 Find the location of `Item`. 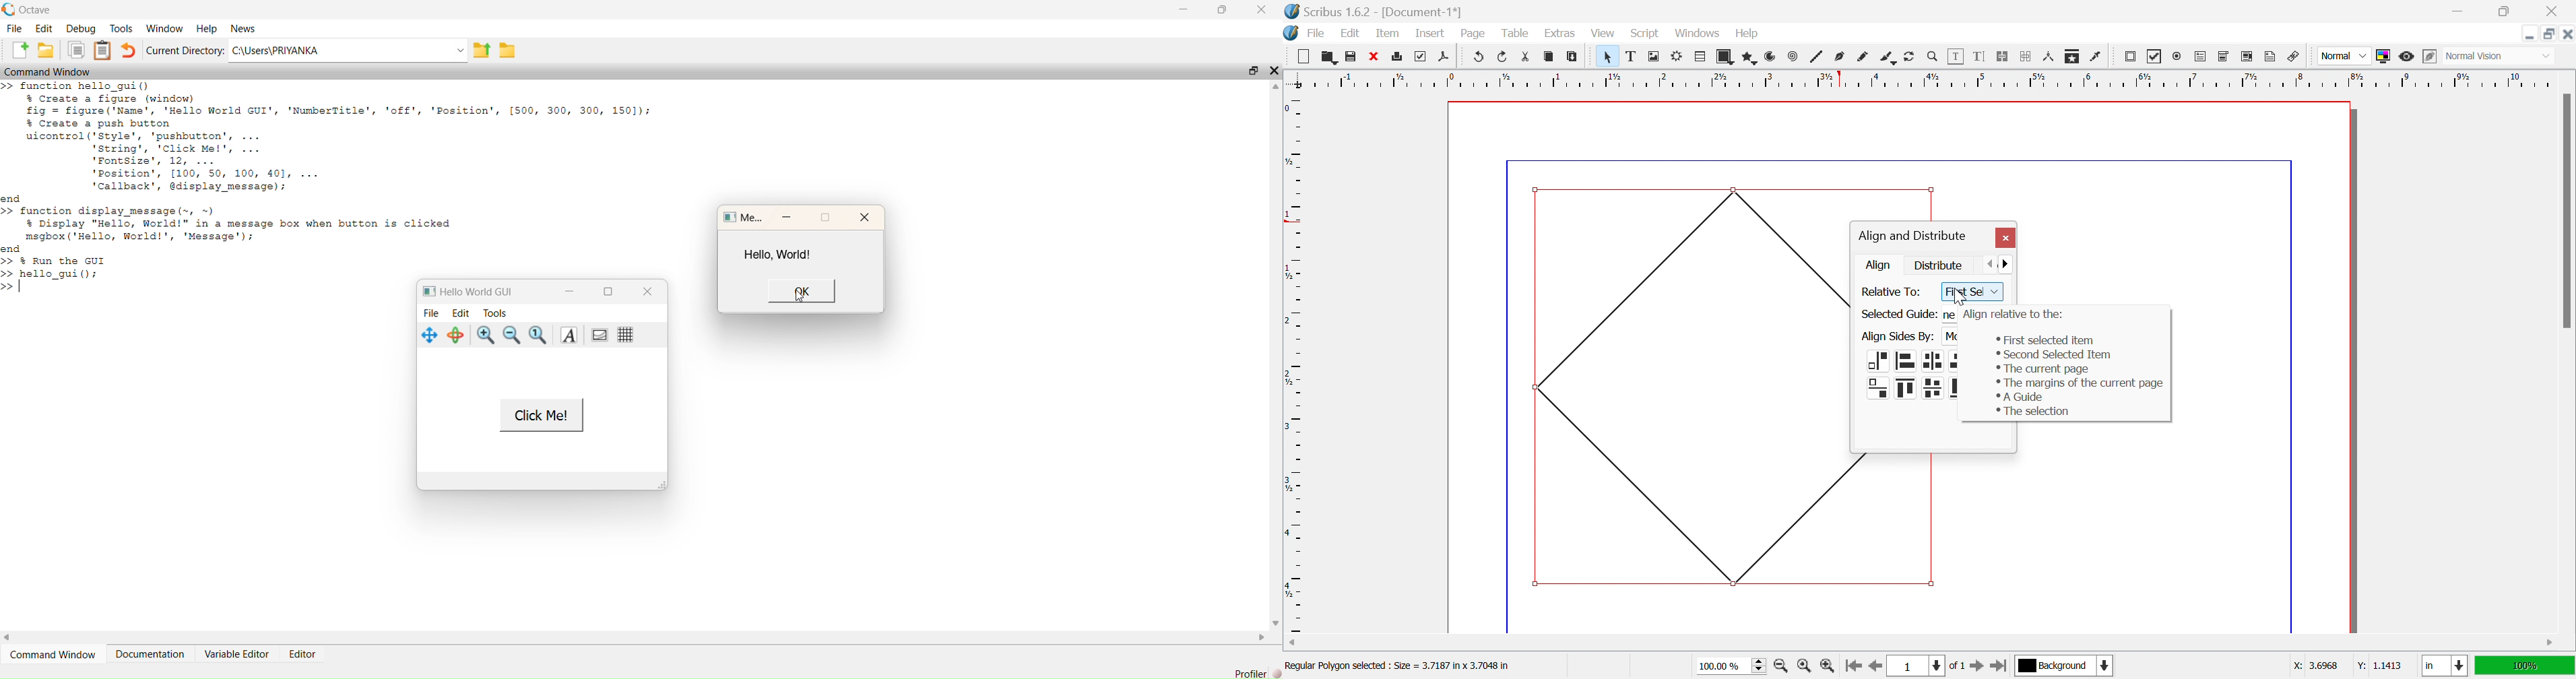

Item is located at coordinates (1388, 32).